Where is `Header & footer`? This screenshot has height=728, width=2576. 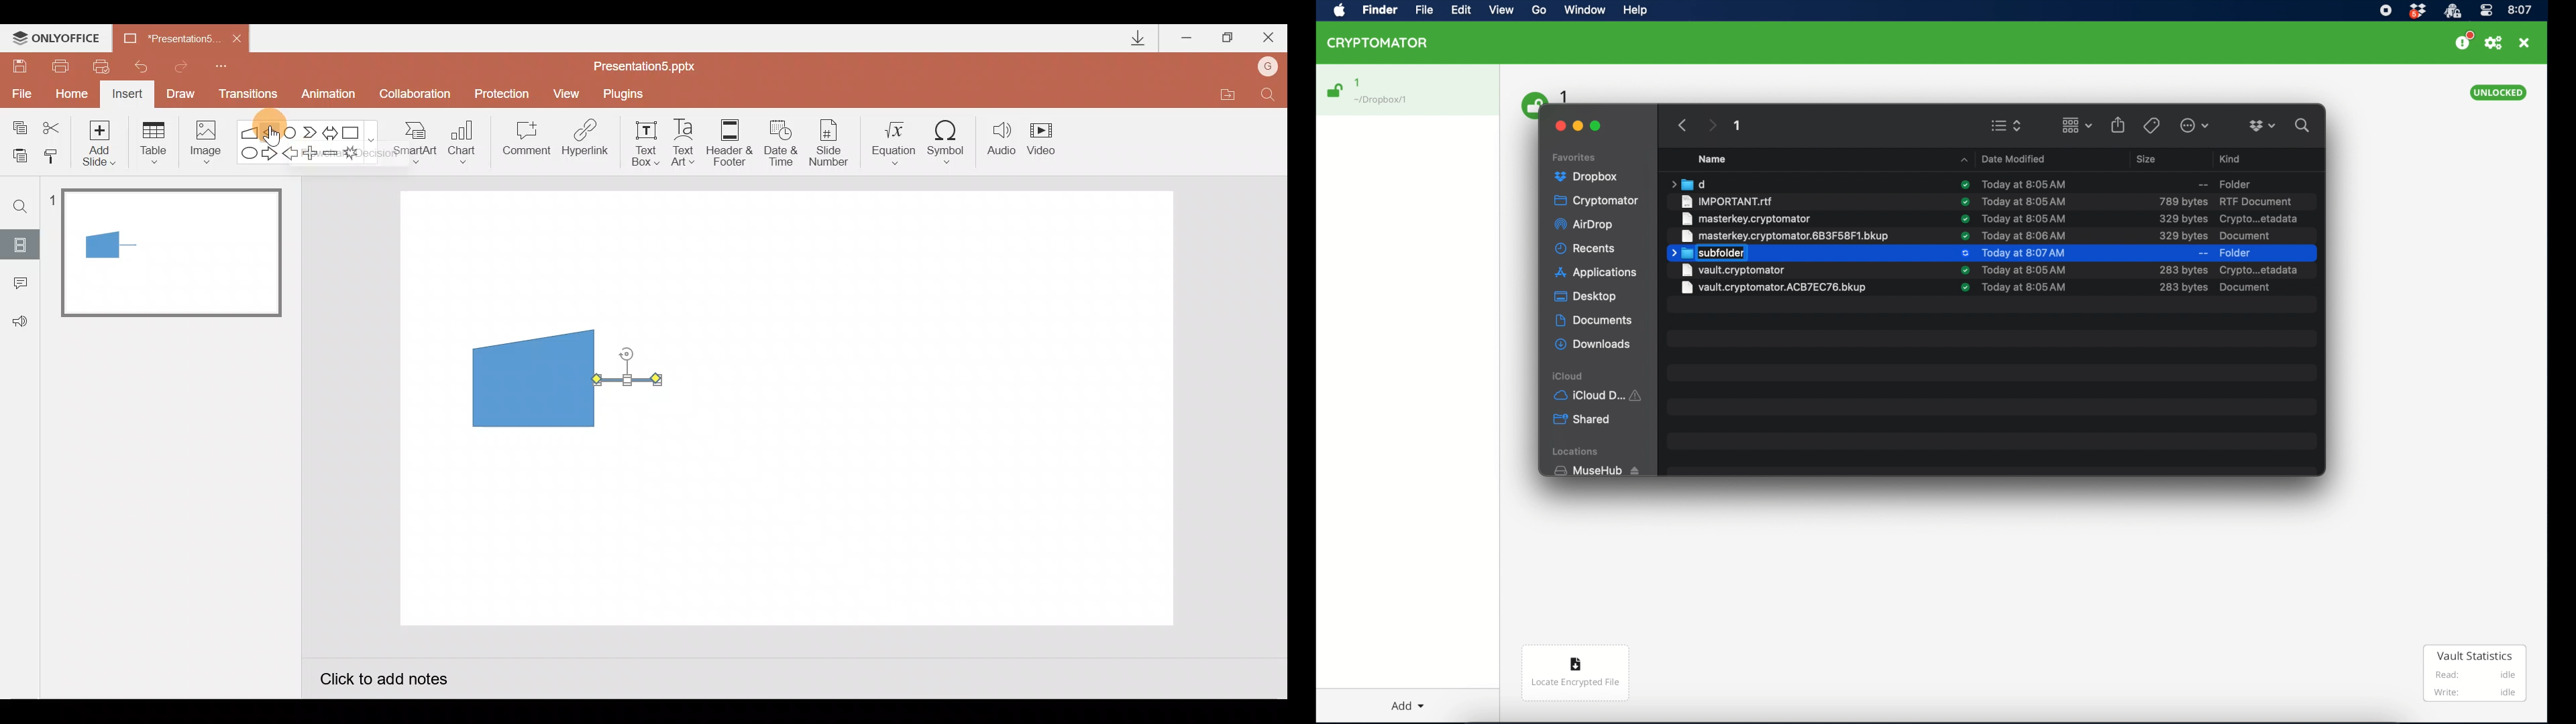
Header & footer is located at coordinates (729, 141).